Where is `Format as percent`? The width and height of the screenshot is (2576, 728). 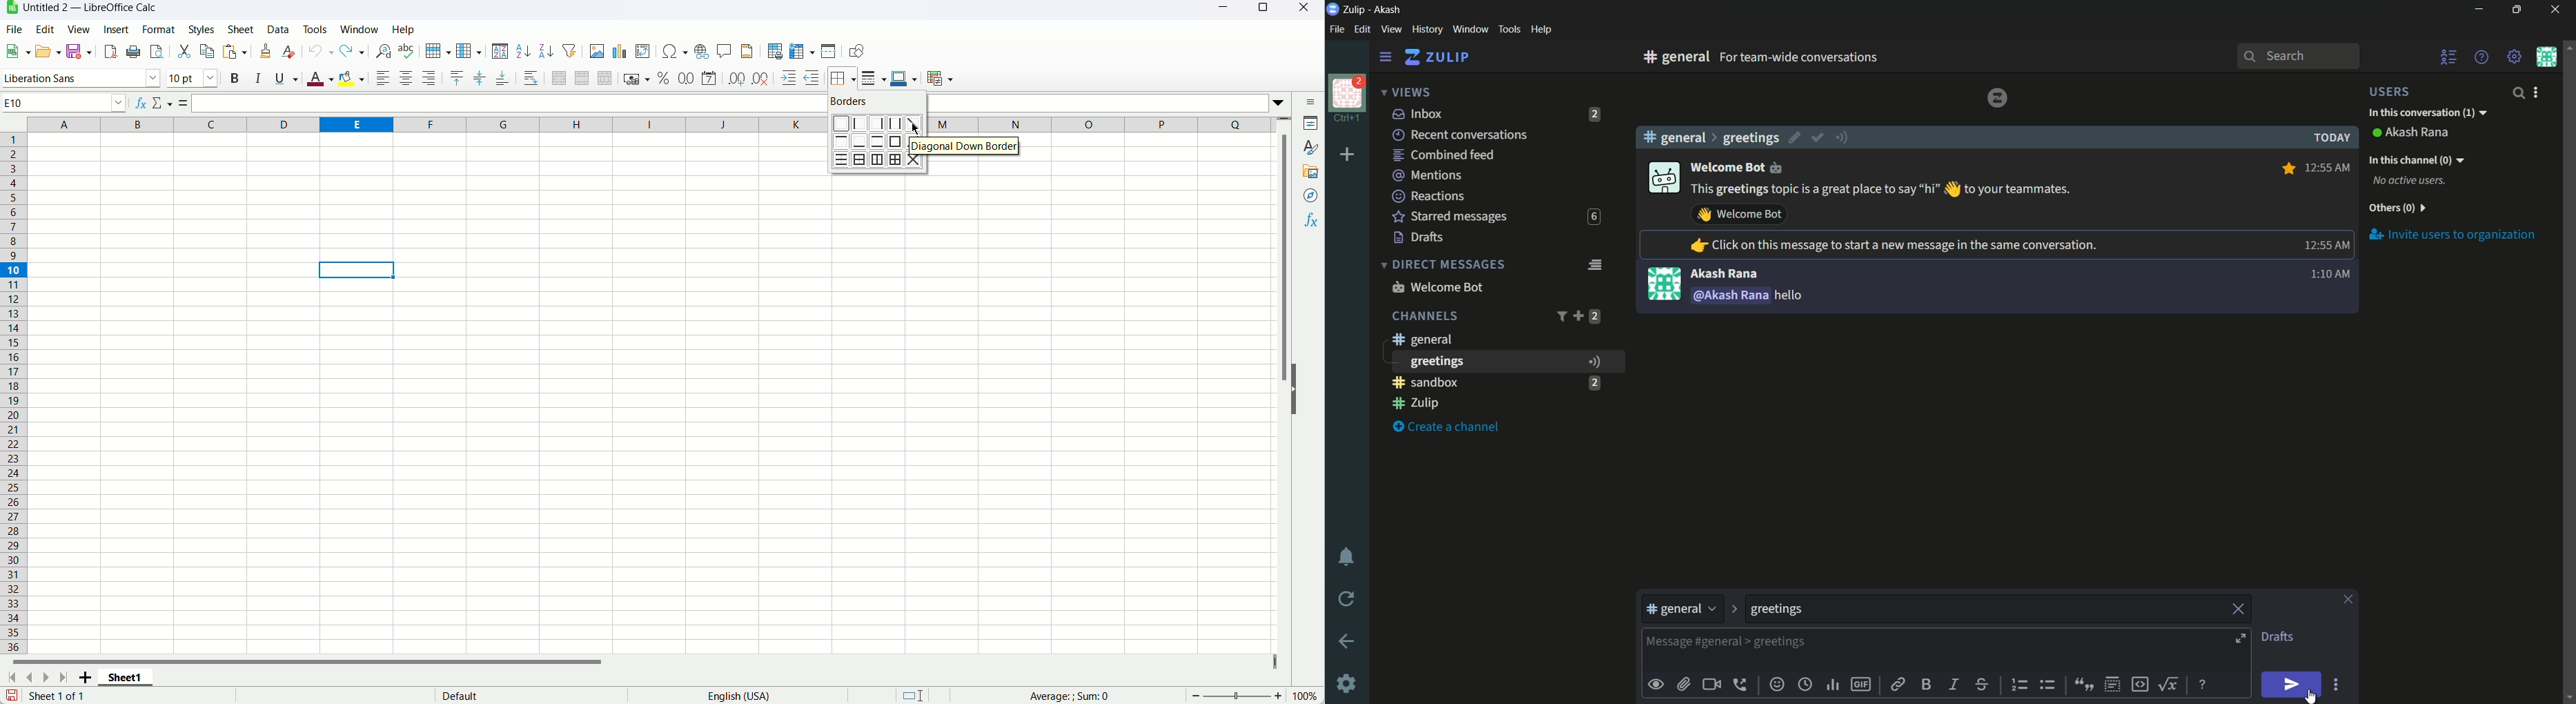 Format as percent is located at coordinates (665, 78).